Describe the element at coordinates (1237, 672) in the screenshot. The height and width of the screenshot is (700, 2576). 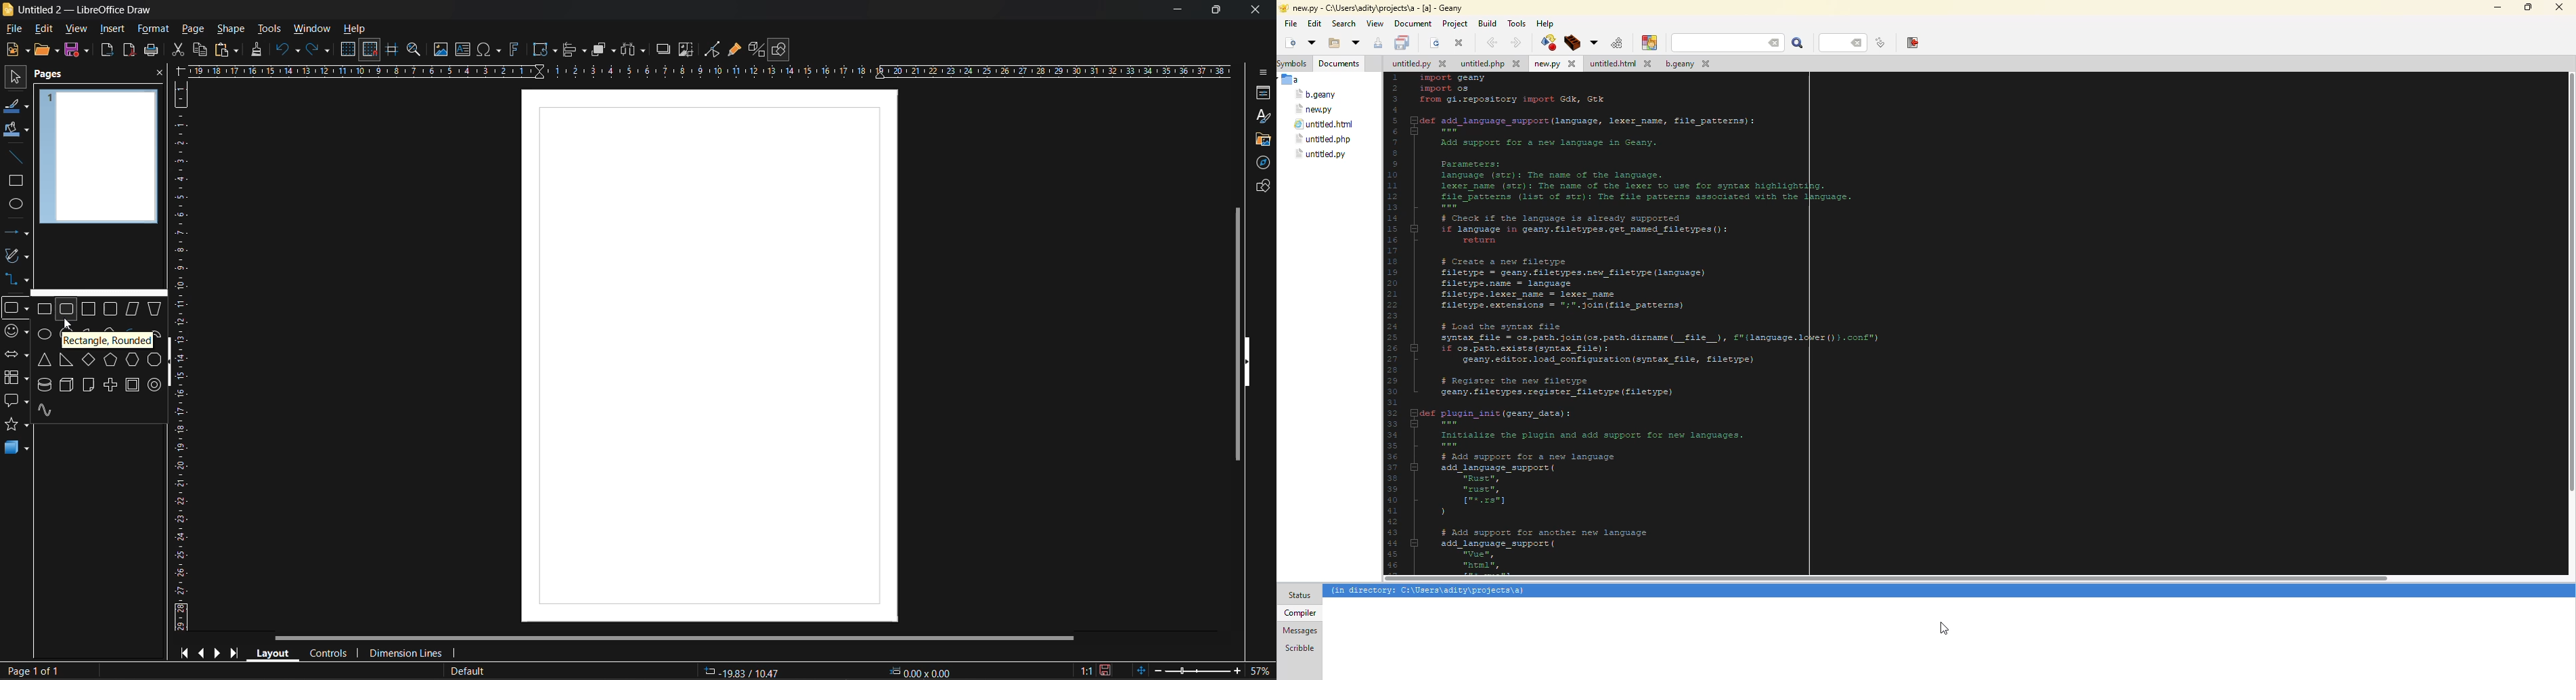
I see `zoom in` at that location.